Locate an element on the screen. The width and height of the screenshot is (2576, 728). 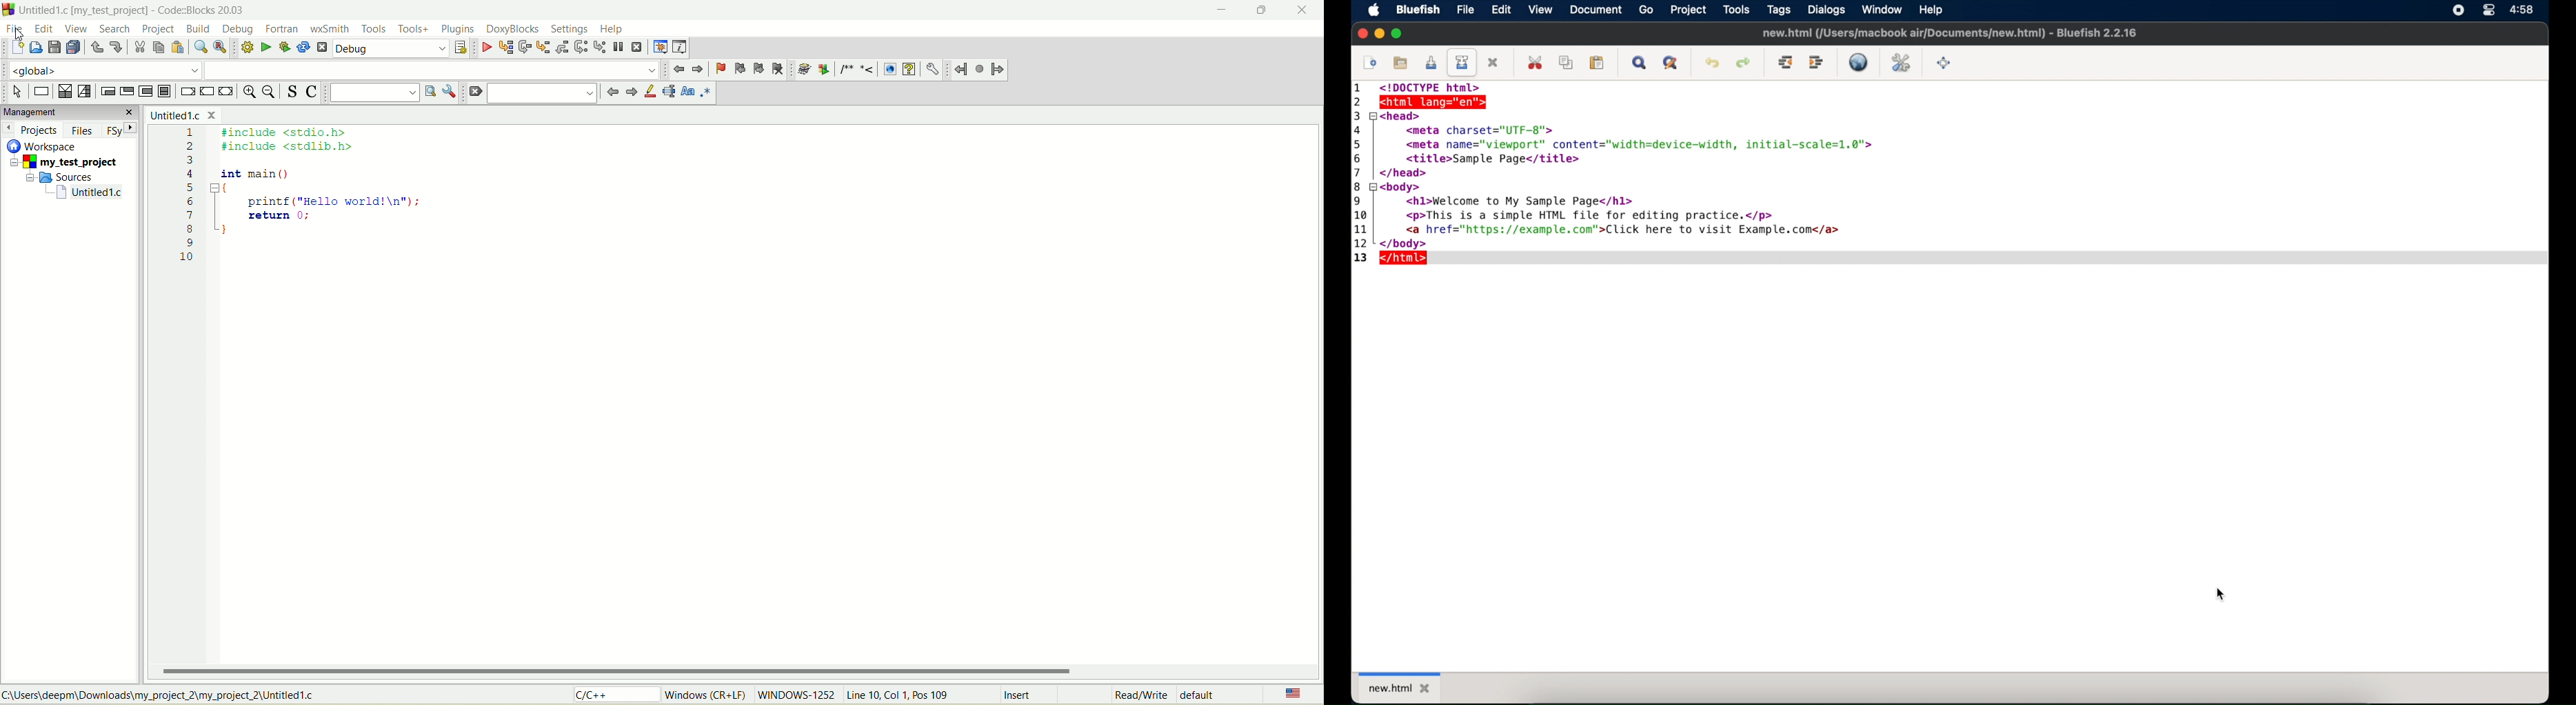
save everything is located at coordinates (73, 48).